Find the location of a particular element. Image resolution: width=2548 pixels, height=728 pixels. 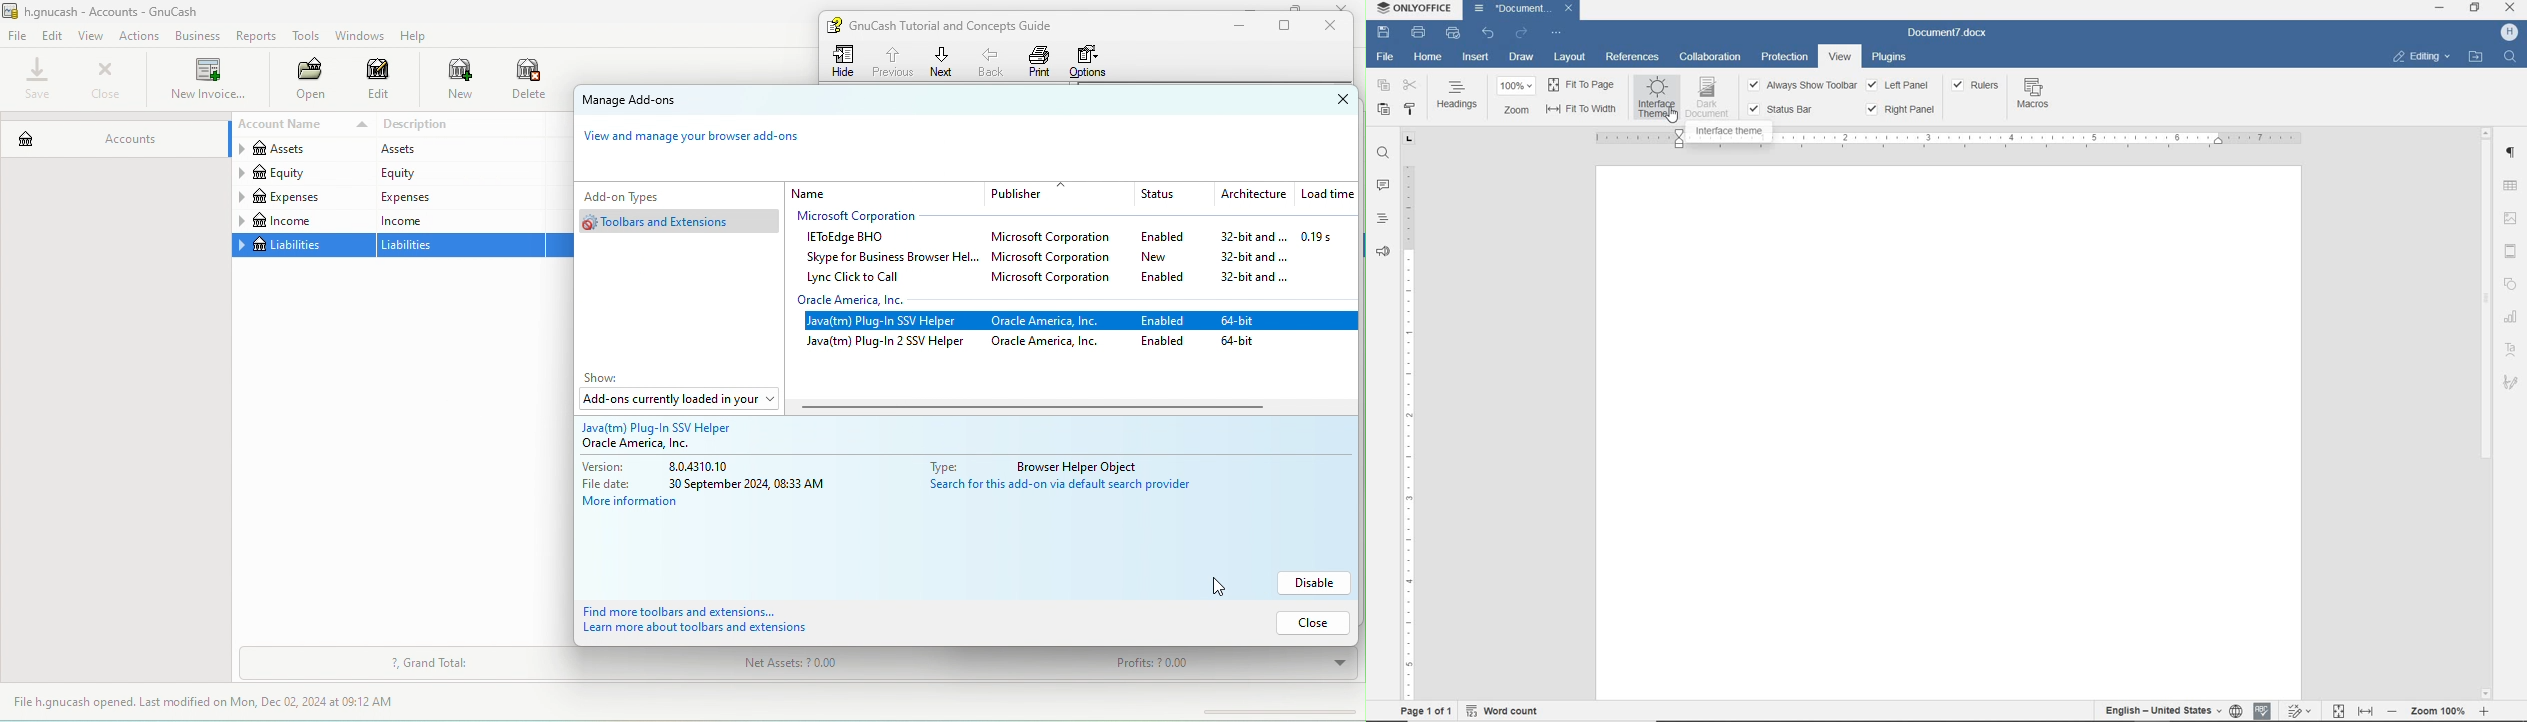

architecture is located at coordinates (1251, 195).